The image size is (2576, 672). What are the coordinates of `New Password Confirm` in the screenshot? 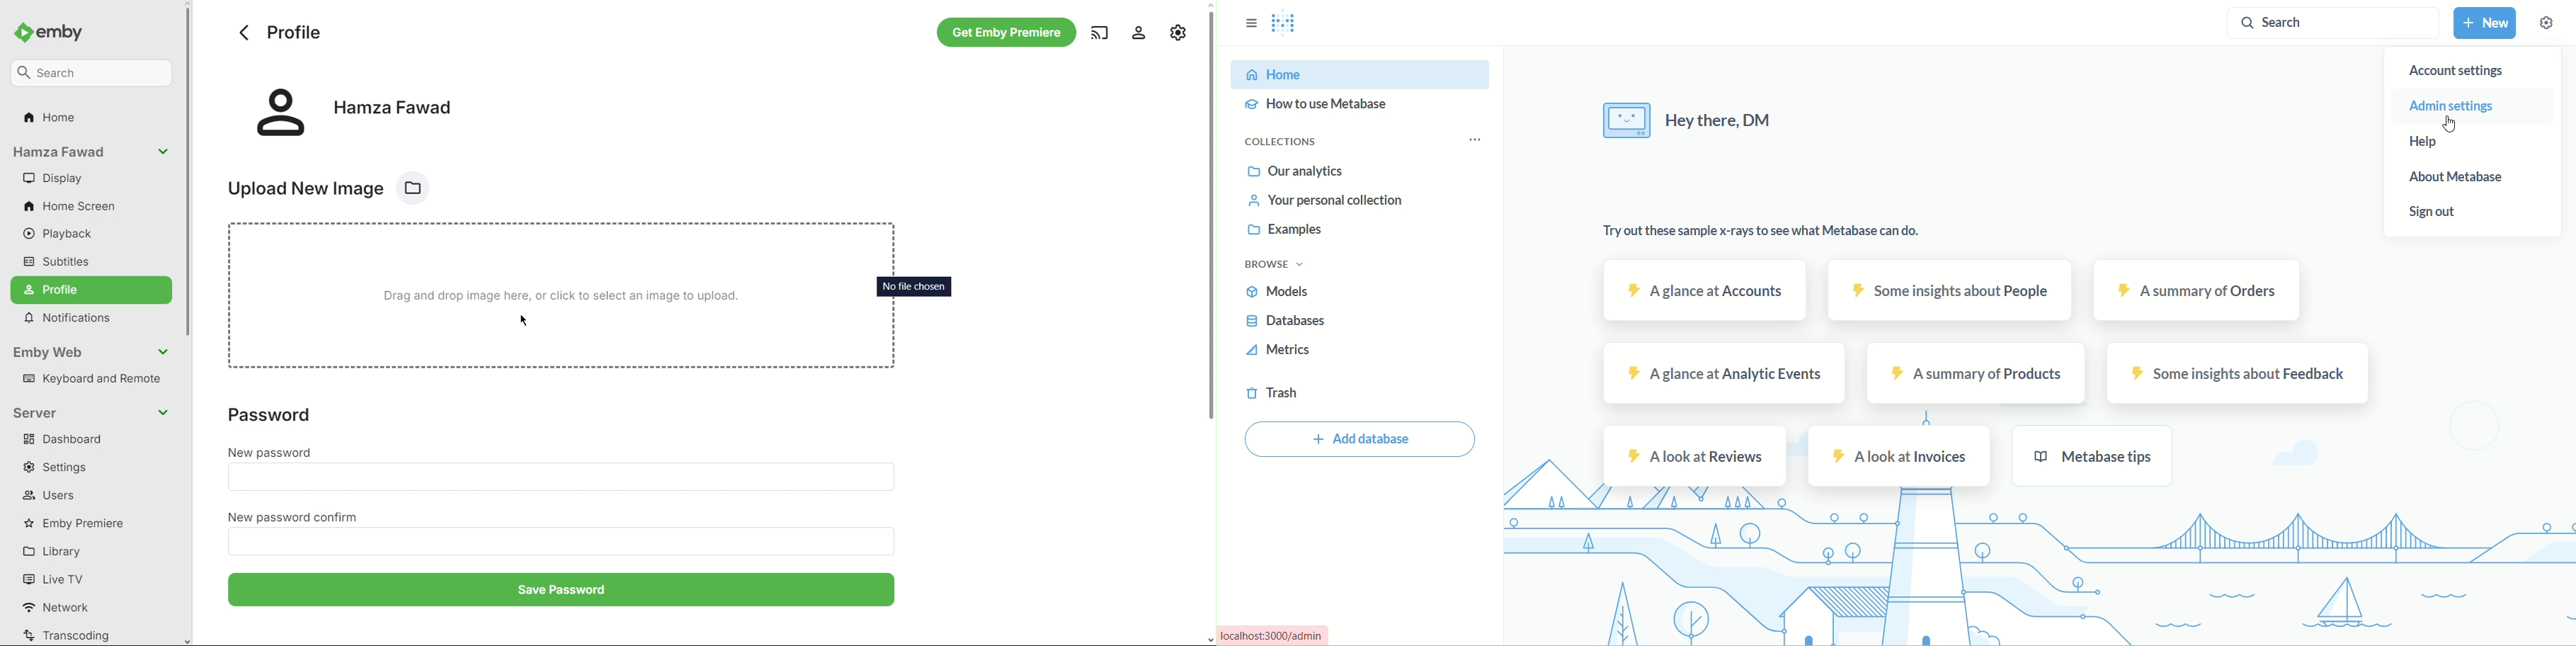 It's located at (562, 540).